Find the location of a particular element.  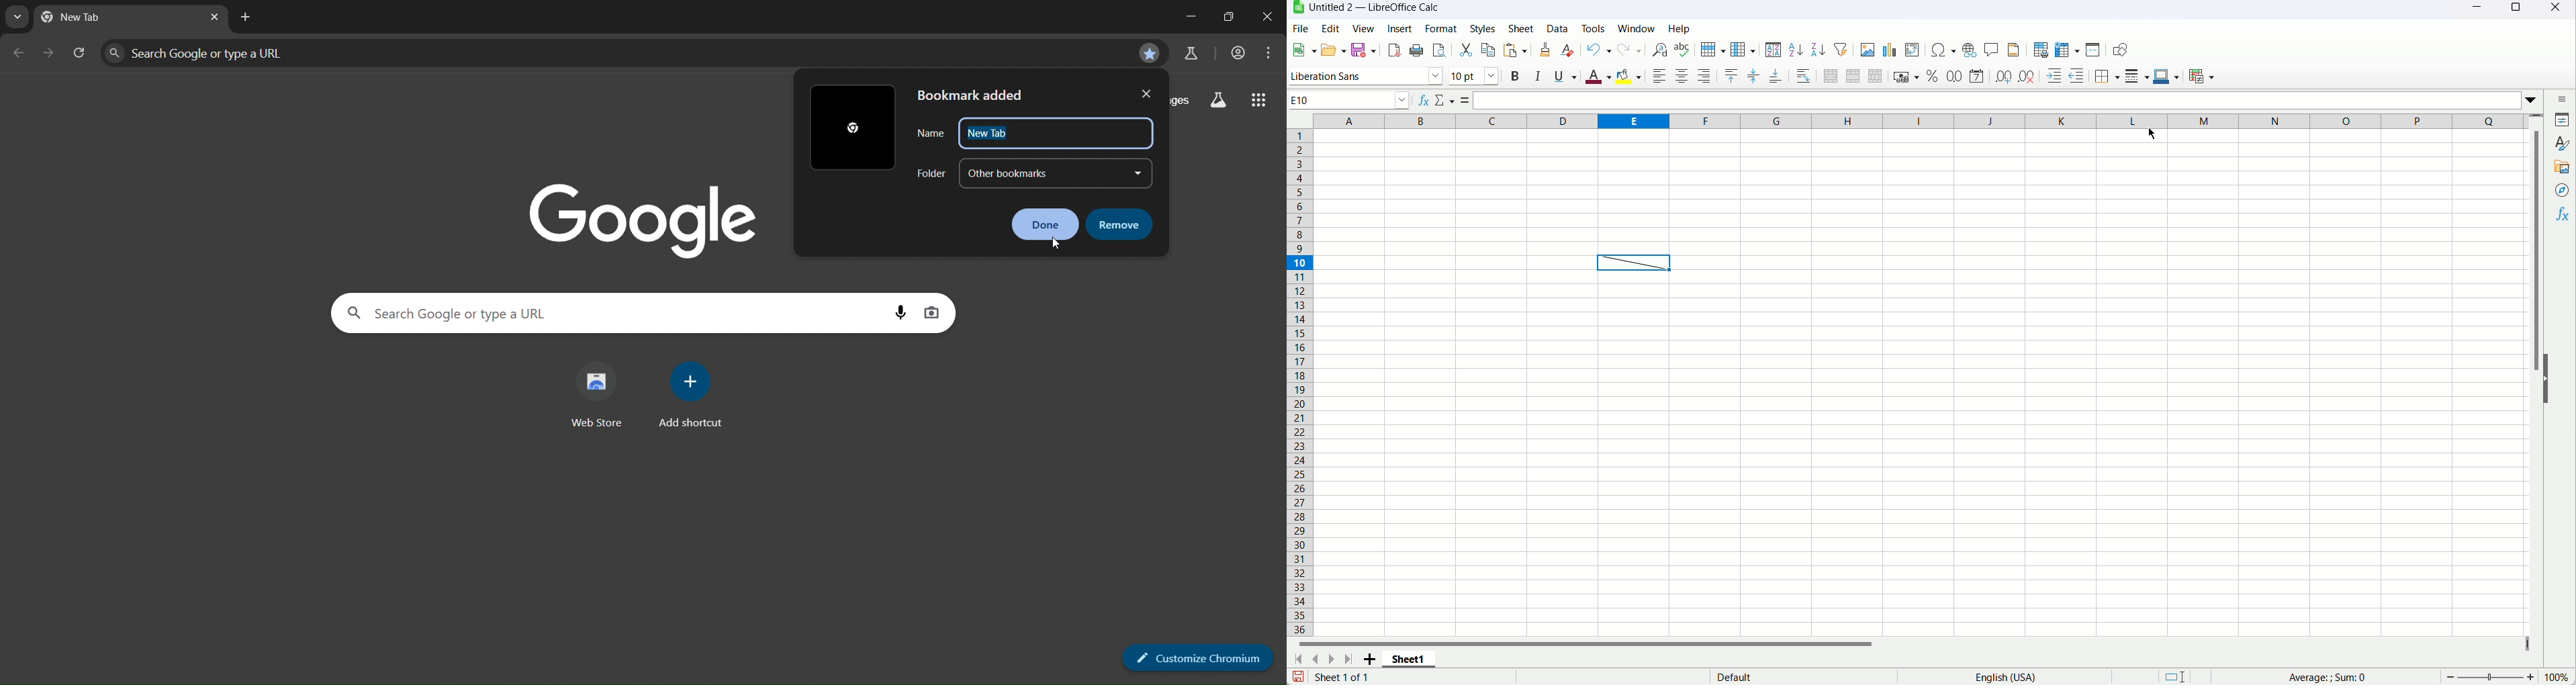

Cursor is located at coordinates (2151, 133).